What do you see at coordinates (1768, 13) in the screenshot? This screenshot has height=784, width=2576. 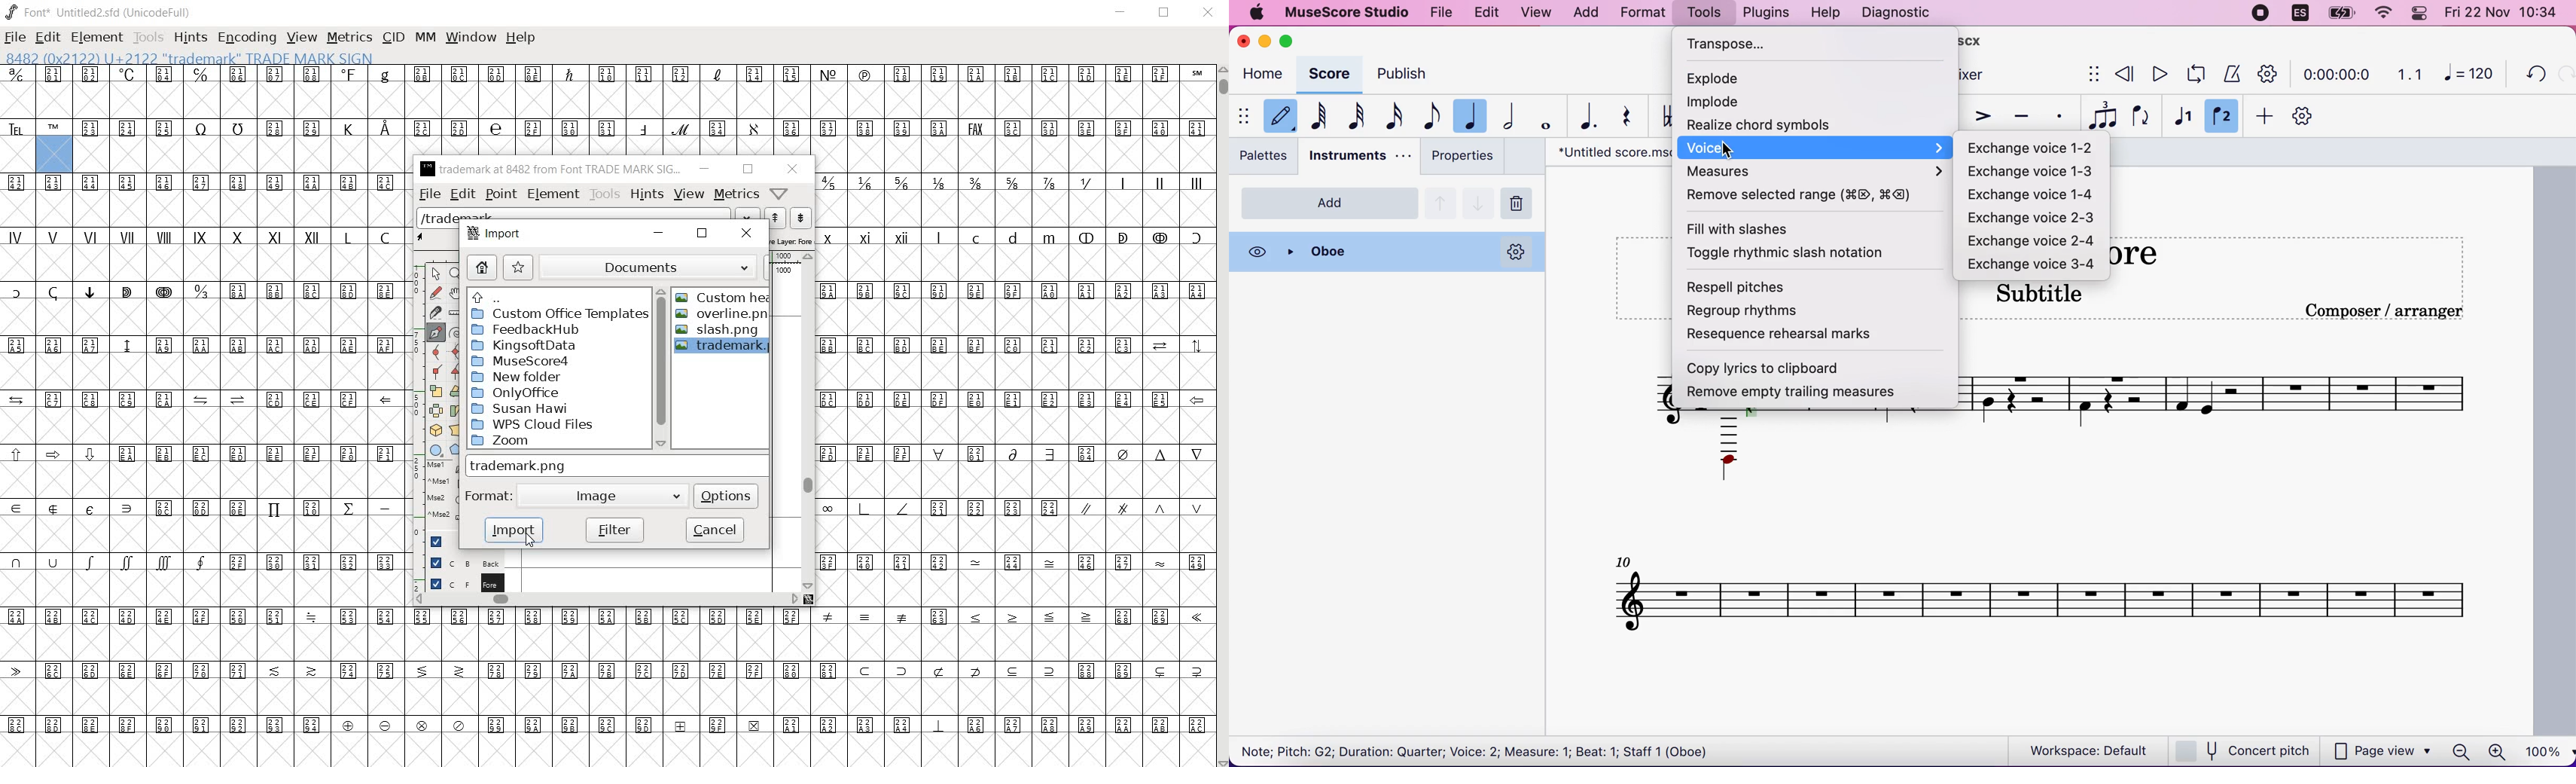 I see `plugins` at bounding box center [1768, 13].